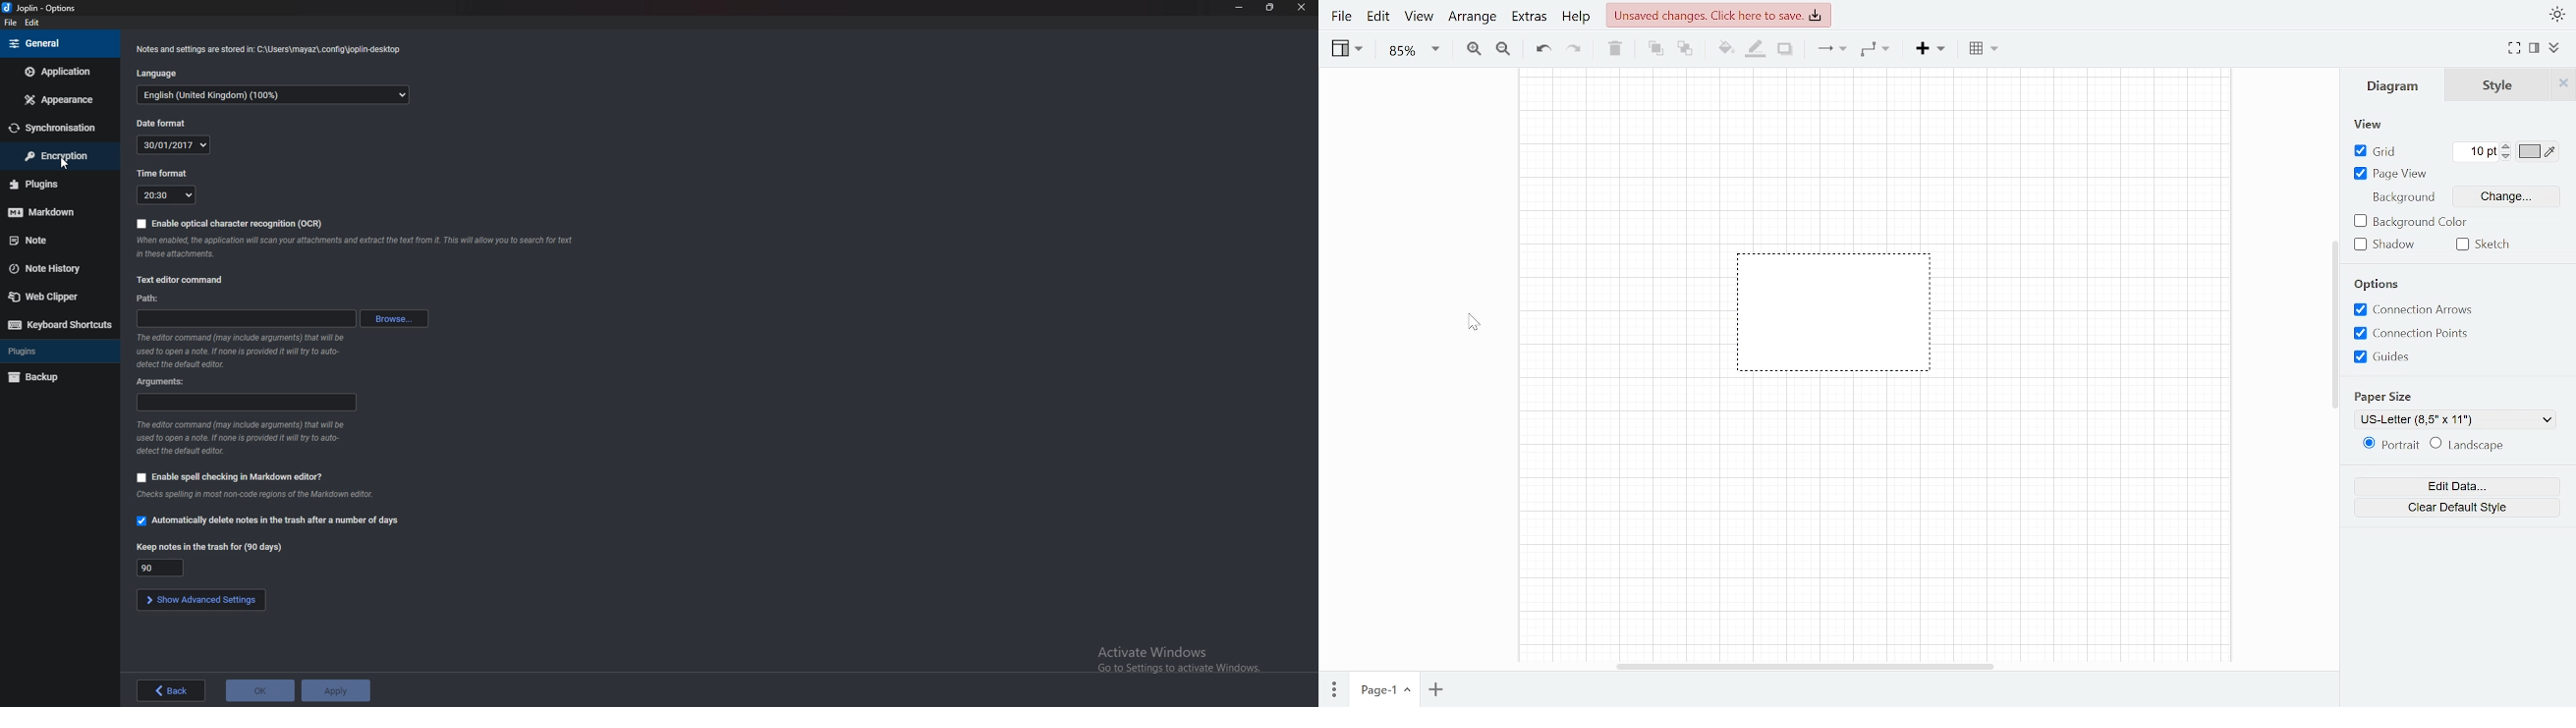 The width and height of the screenshot is (2576, 728). I want to click on path, so click(148, 299).